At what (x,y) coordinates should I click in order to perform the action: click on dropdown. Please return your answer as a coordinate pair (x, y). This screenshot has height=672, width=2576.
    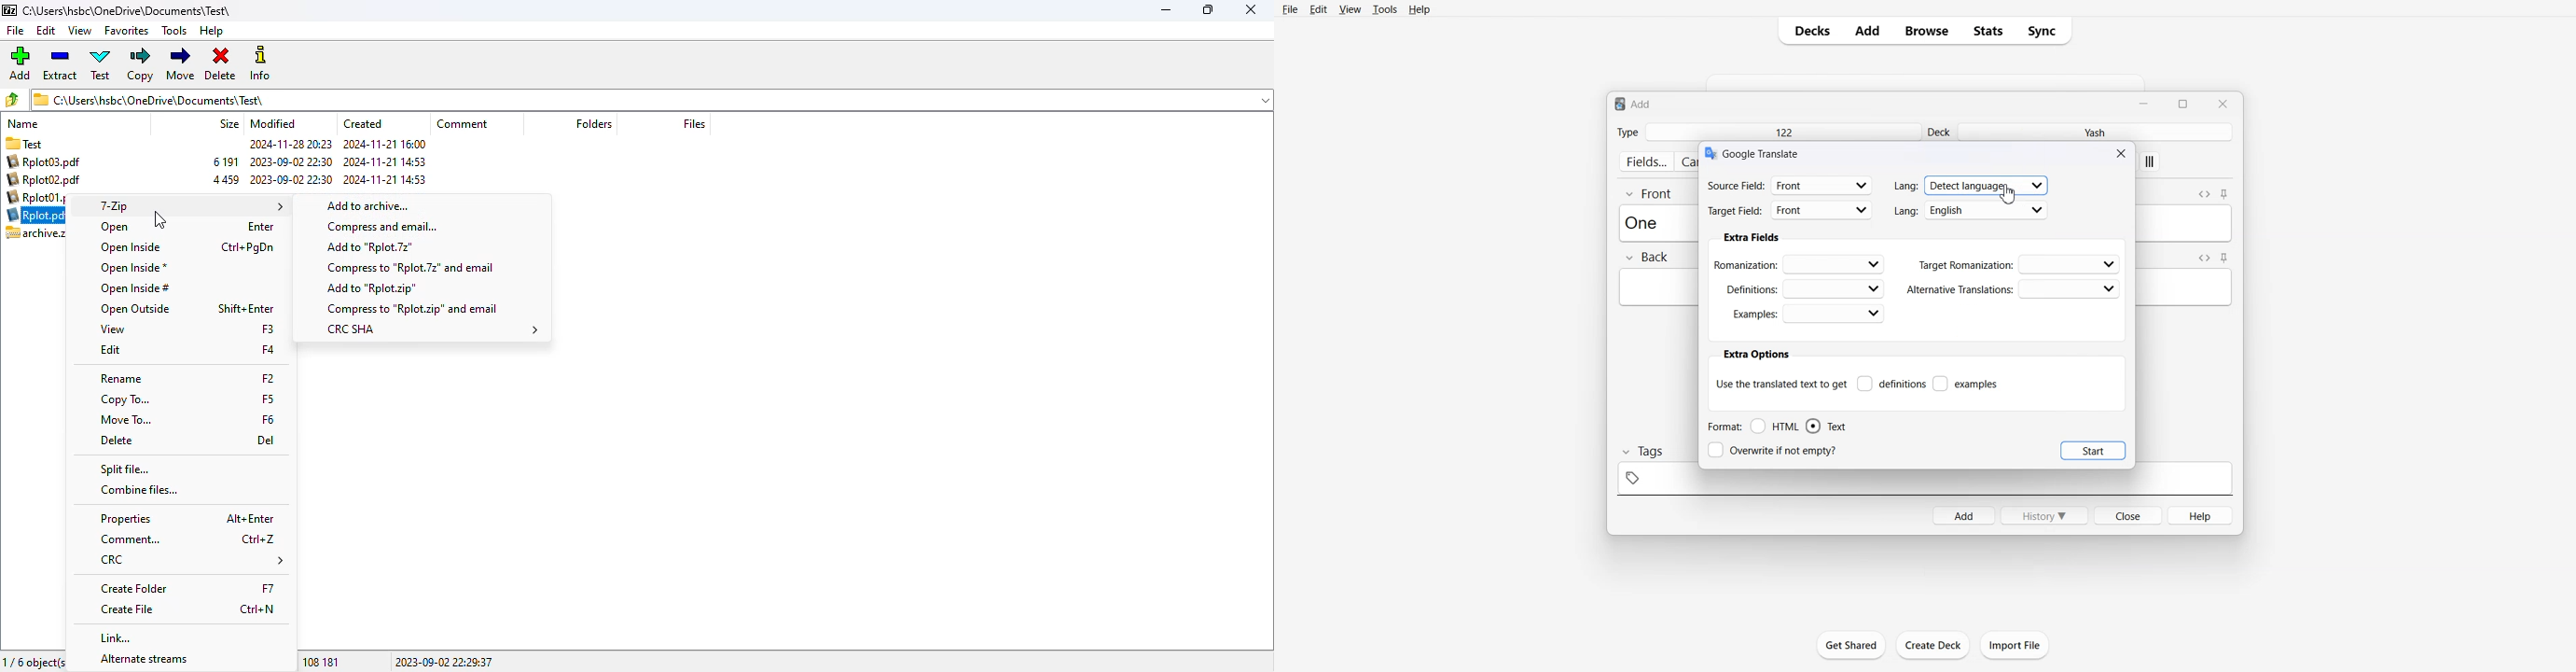
    Looking at the image, I should click on (1264, 100).